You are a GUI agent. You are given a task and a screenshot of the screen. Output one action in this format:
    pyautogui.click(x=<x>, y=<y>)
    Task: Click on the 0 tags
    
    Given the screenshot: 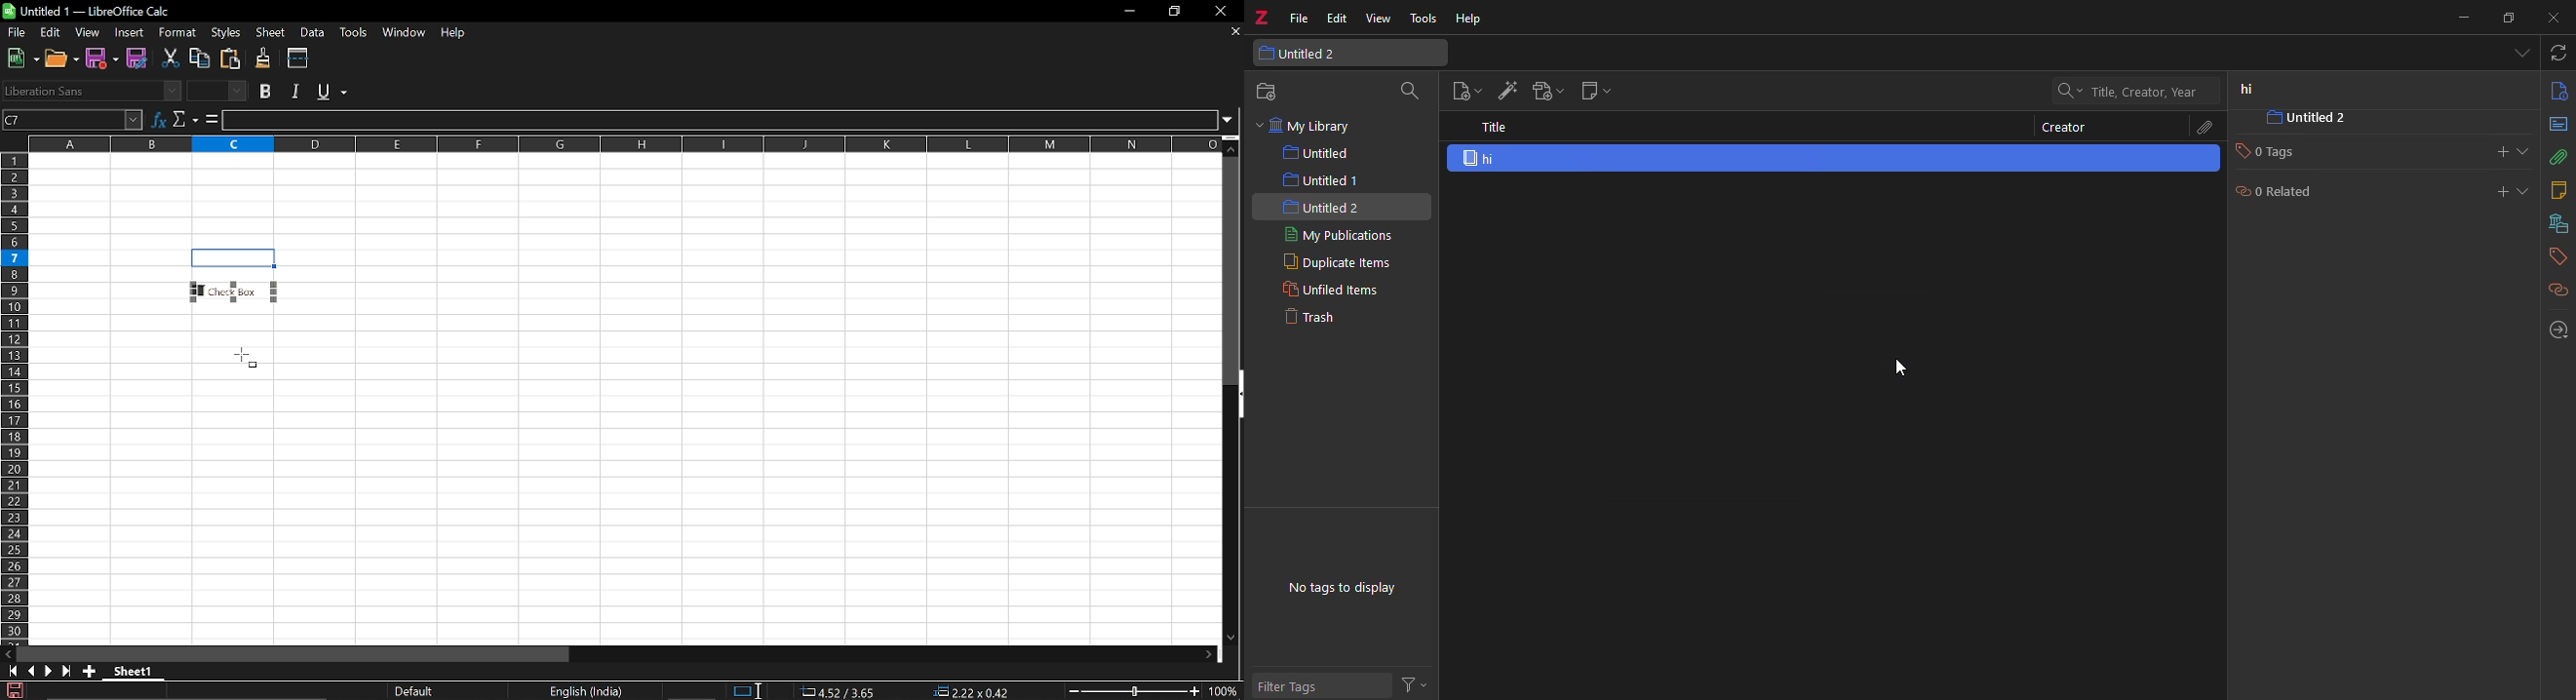 What is the action you would take?
    pyautogui.click(x=2276, y=155)
    